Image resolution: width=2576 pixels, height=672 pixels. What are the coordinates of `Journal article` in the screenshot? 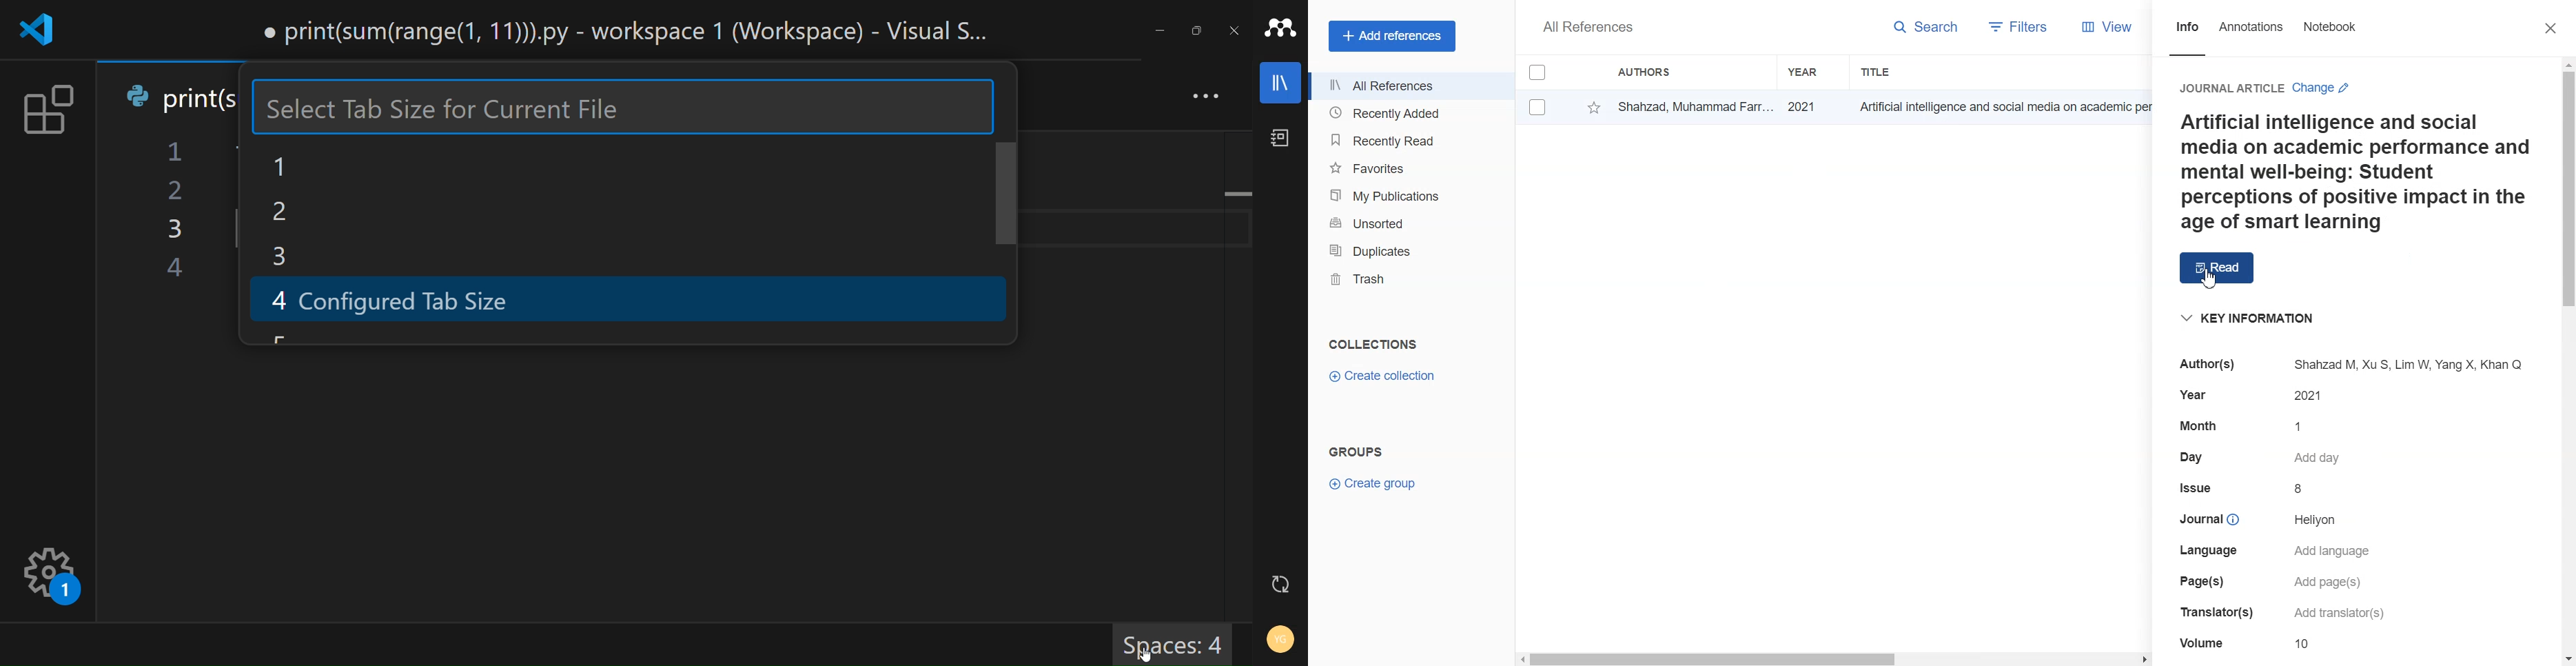 It's located at (2231, 88).